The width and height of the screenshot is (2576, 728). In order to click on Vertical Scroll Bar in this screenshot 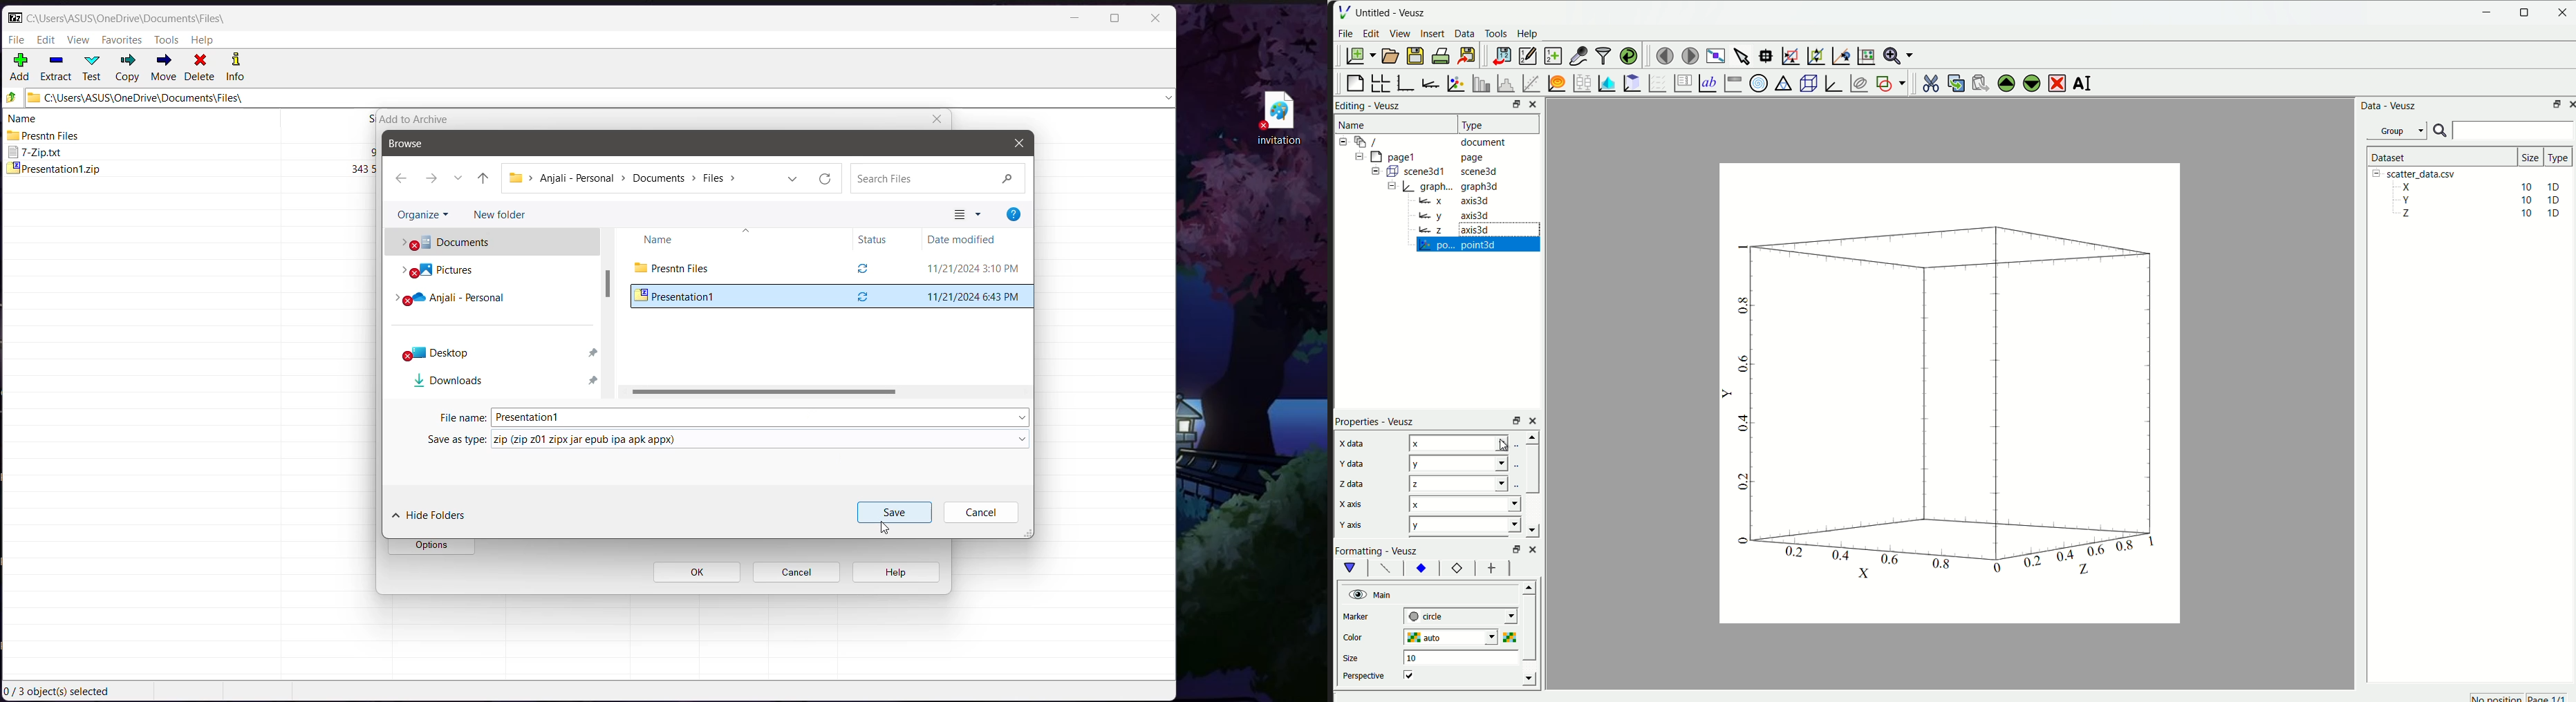, I will do `click(605, 313)`.